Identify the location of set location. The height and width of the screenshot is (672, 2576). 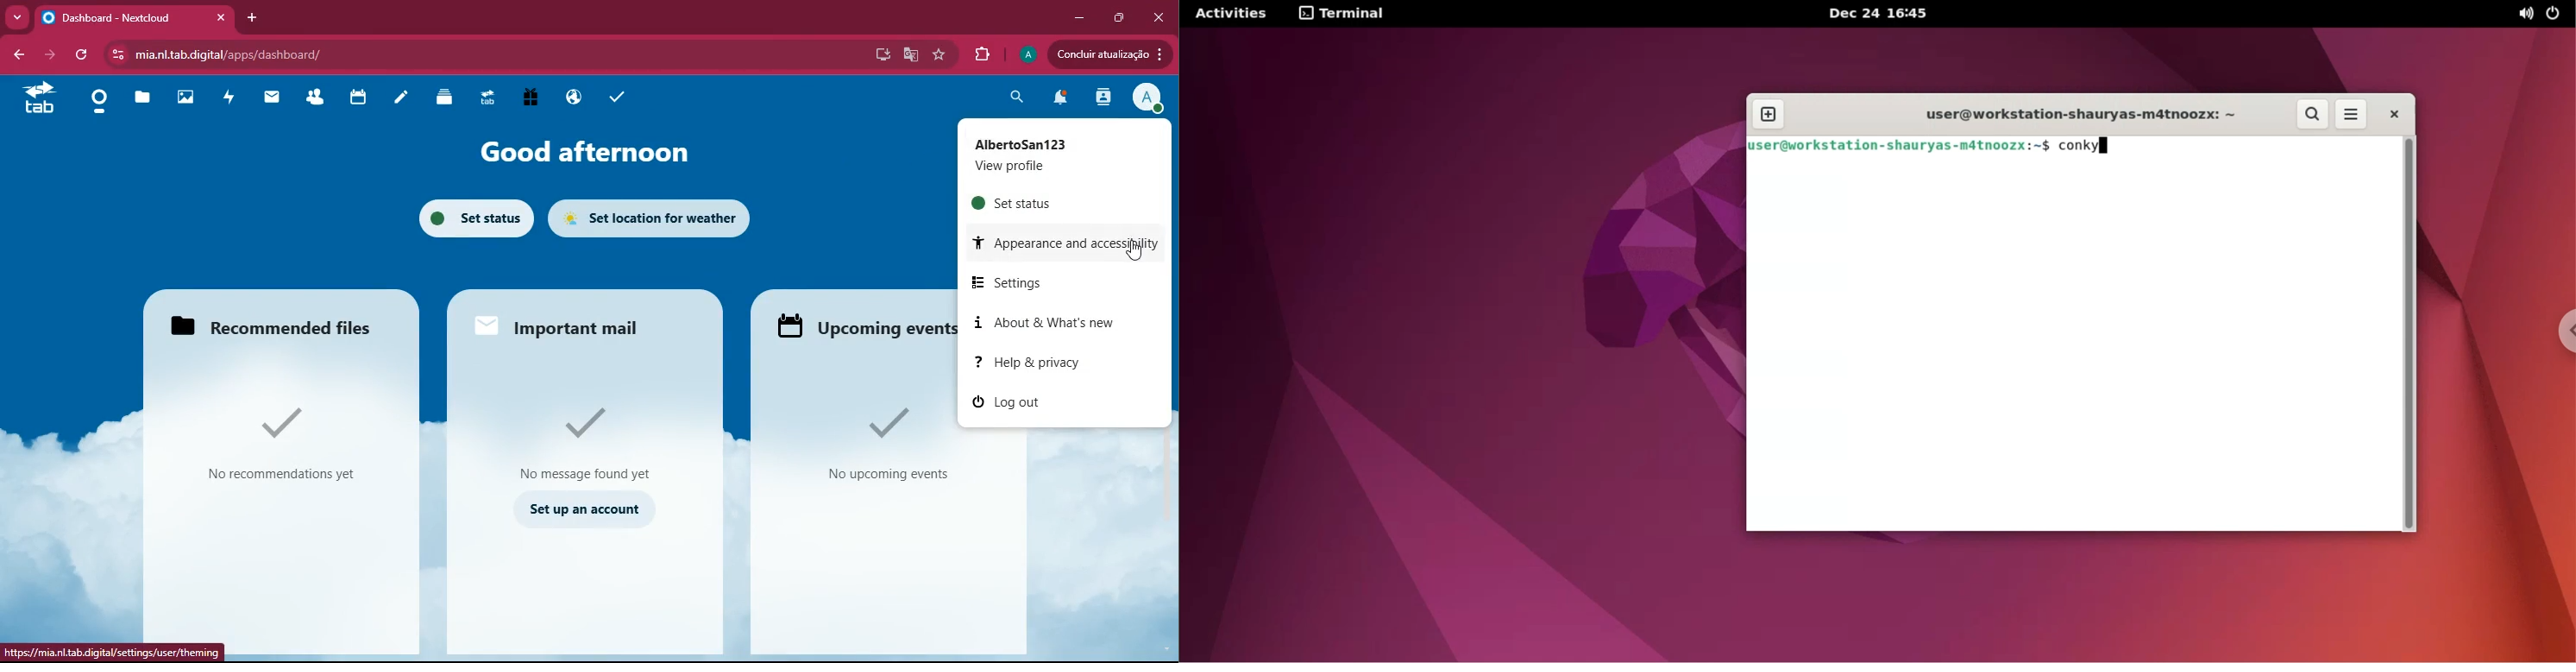
(652, 218).